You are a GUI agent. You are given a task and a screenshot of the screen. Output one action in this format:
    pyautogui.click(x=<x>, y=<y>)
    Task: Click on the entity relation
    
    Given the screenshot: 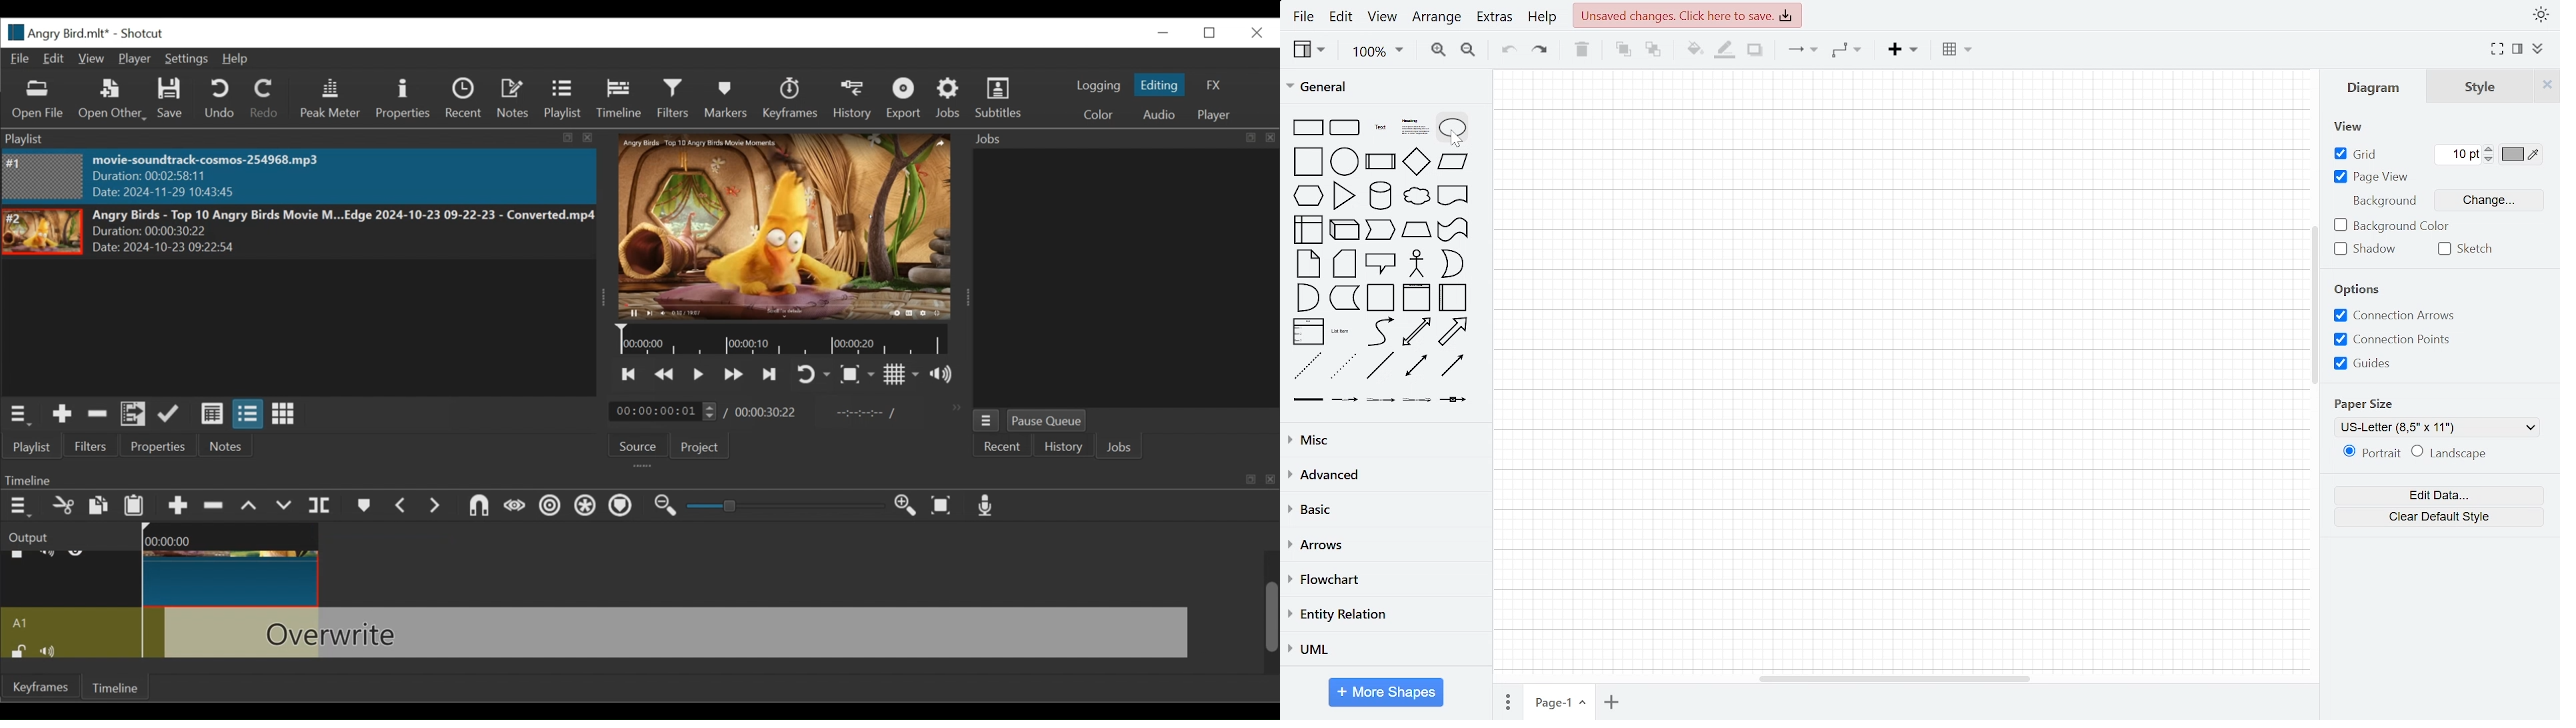 What is the action you would take?
    pyautogui.click(x=1379, y=616)
    